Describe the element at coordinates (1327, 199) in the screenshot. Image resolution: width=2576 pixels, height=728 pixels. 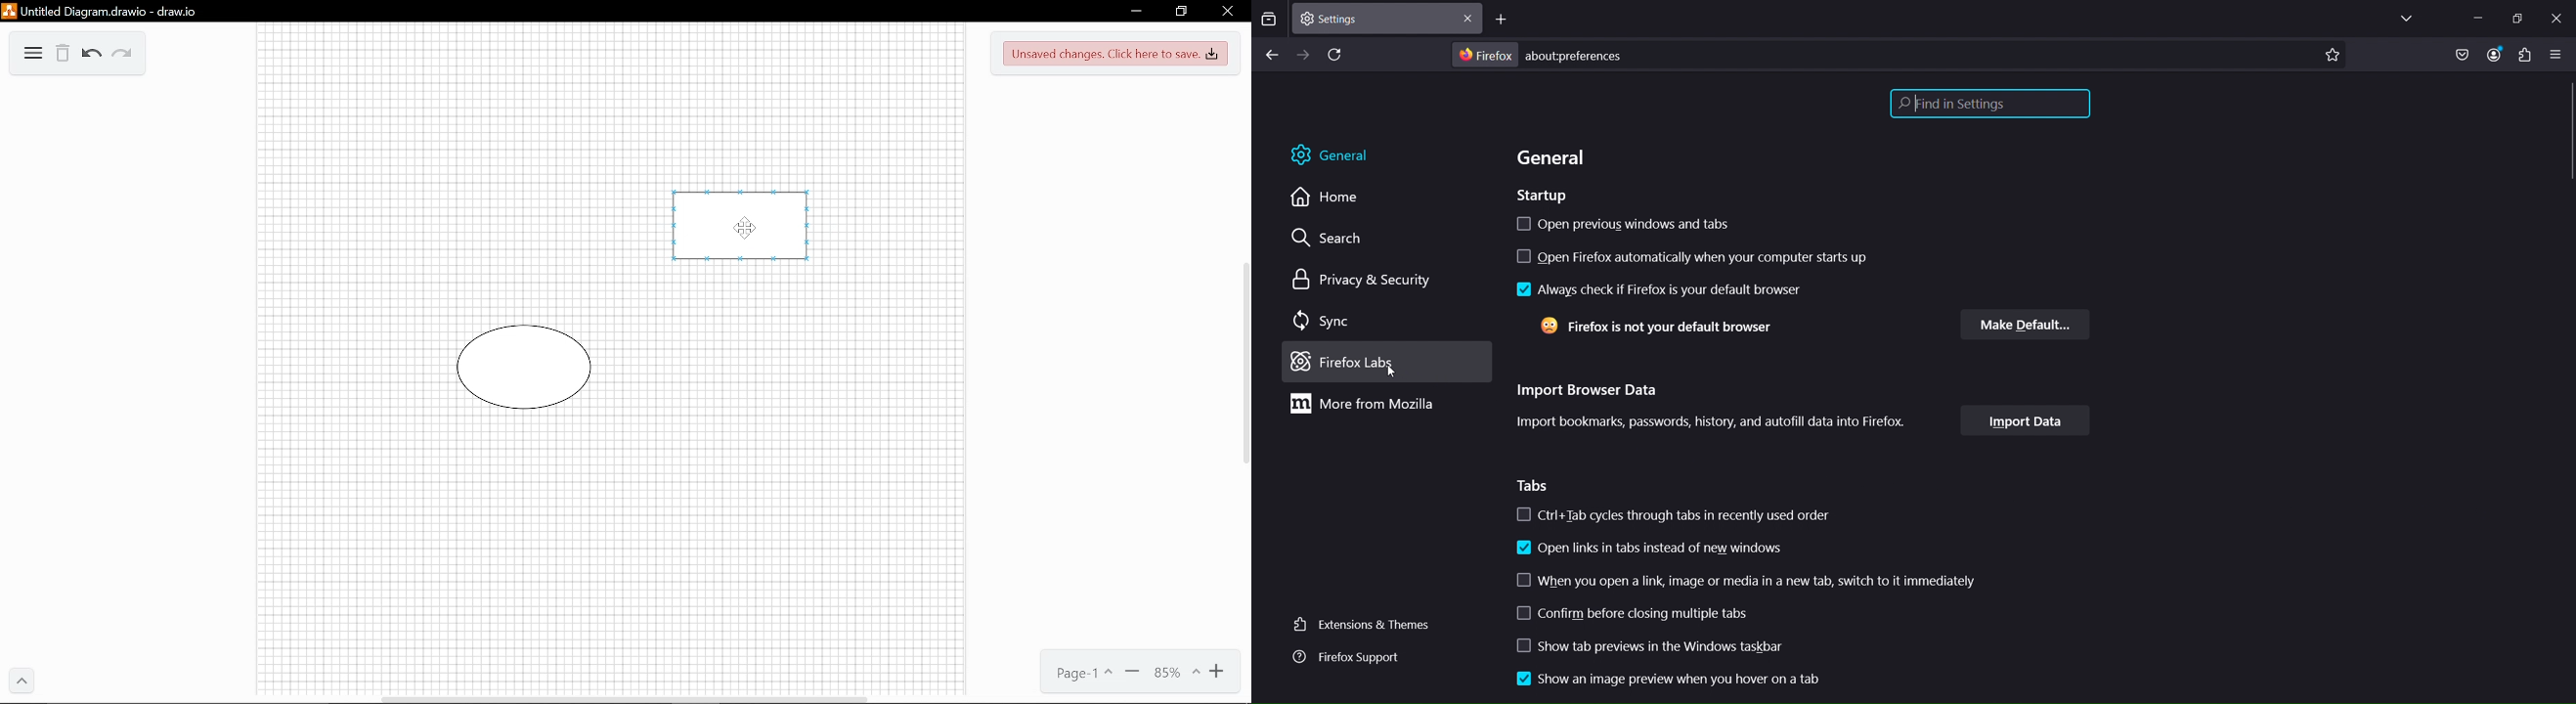
I see `home` at that location.